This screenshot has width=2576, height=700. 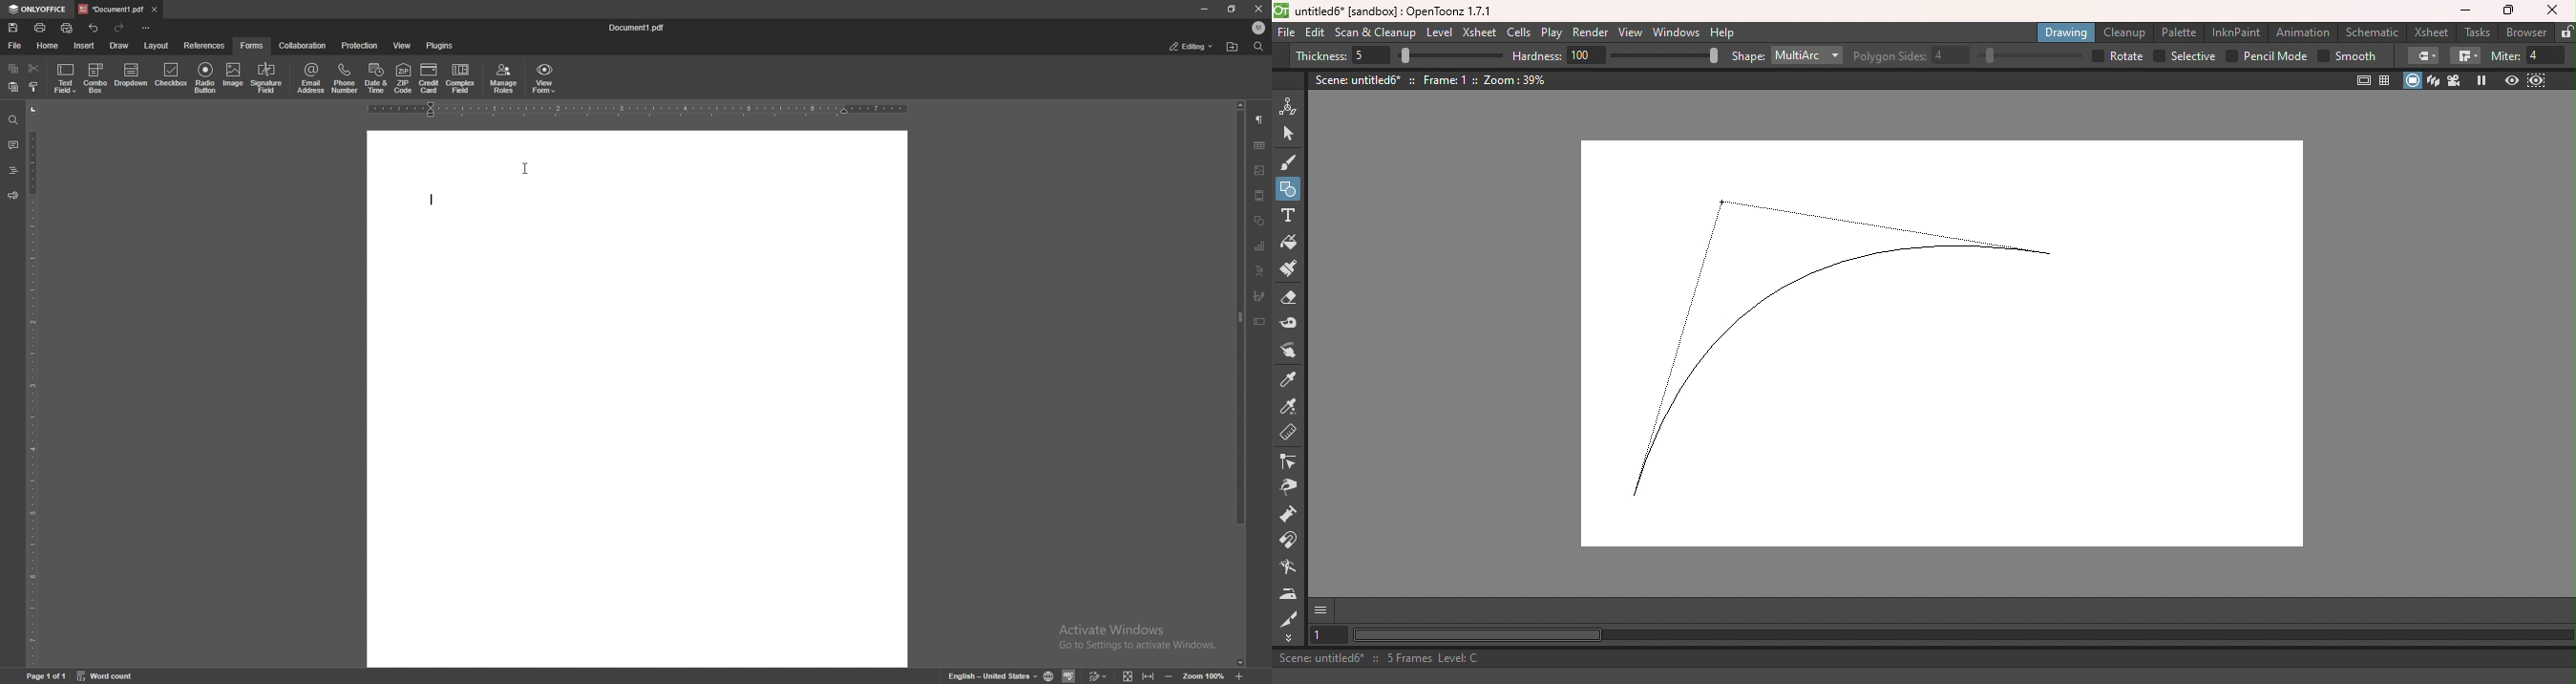 I want to click on fit to width, so click(x=1149, y=676).